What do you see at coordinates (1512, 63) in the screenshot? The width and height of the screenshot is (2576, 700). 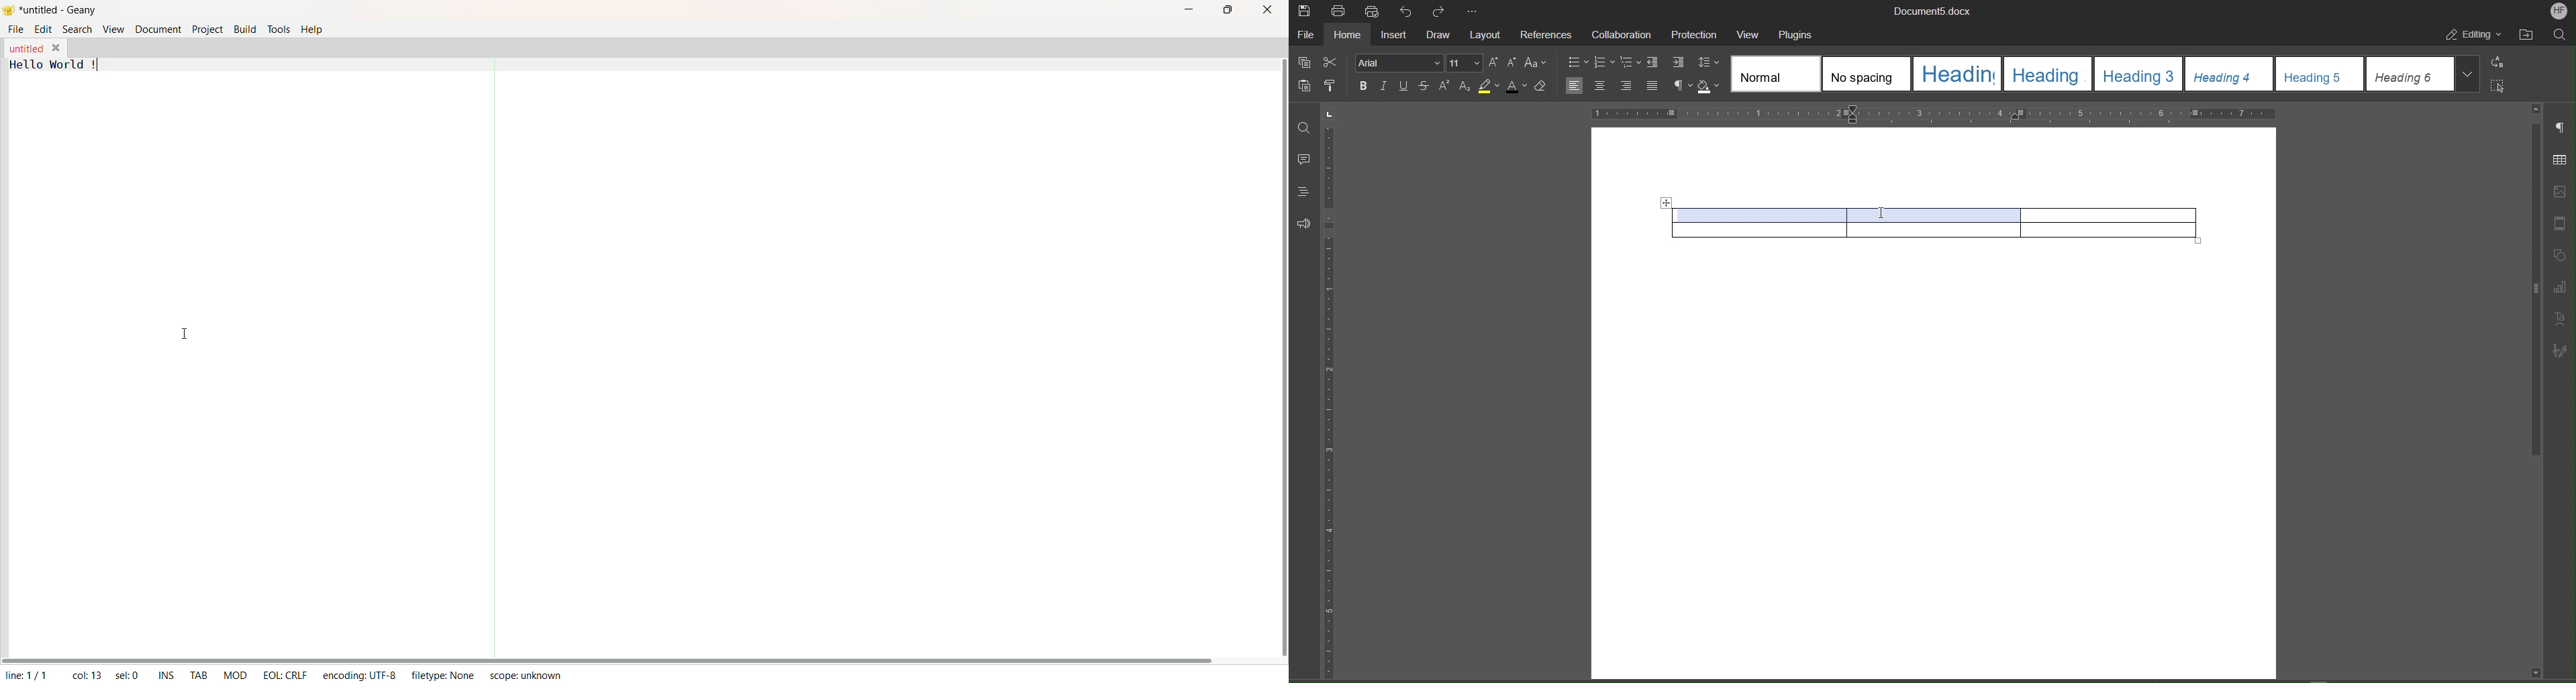 I see `Decrease Size` at bounding box center [1512, 63].